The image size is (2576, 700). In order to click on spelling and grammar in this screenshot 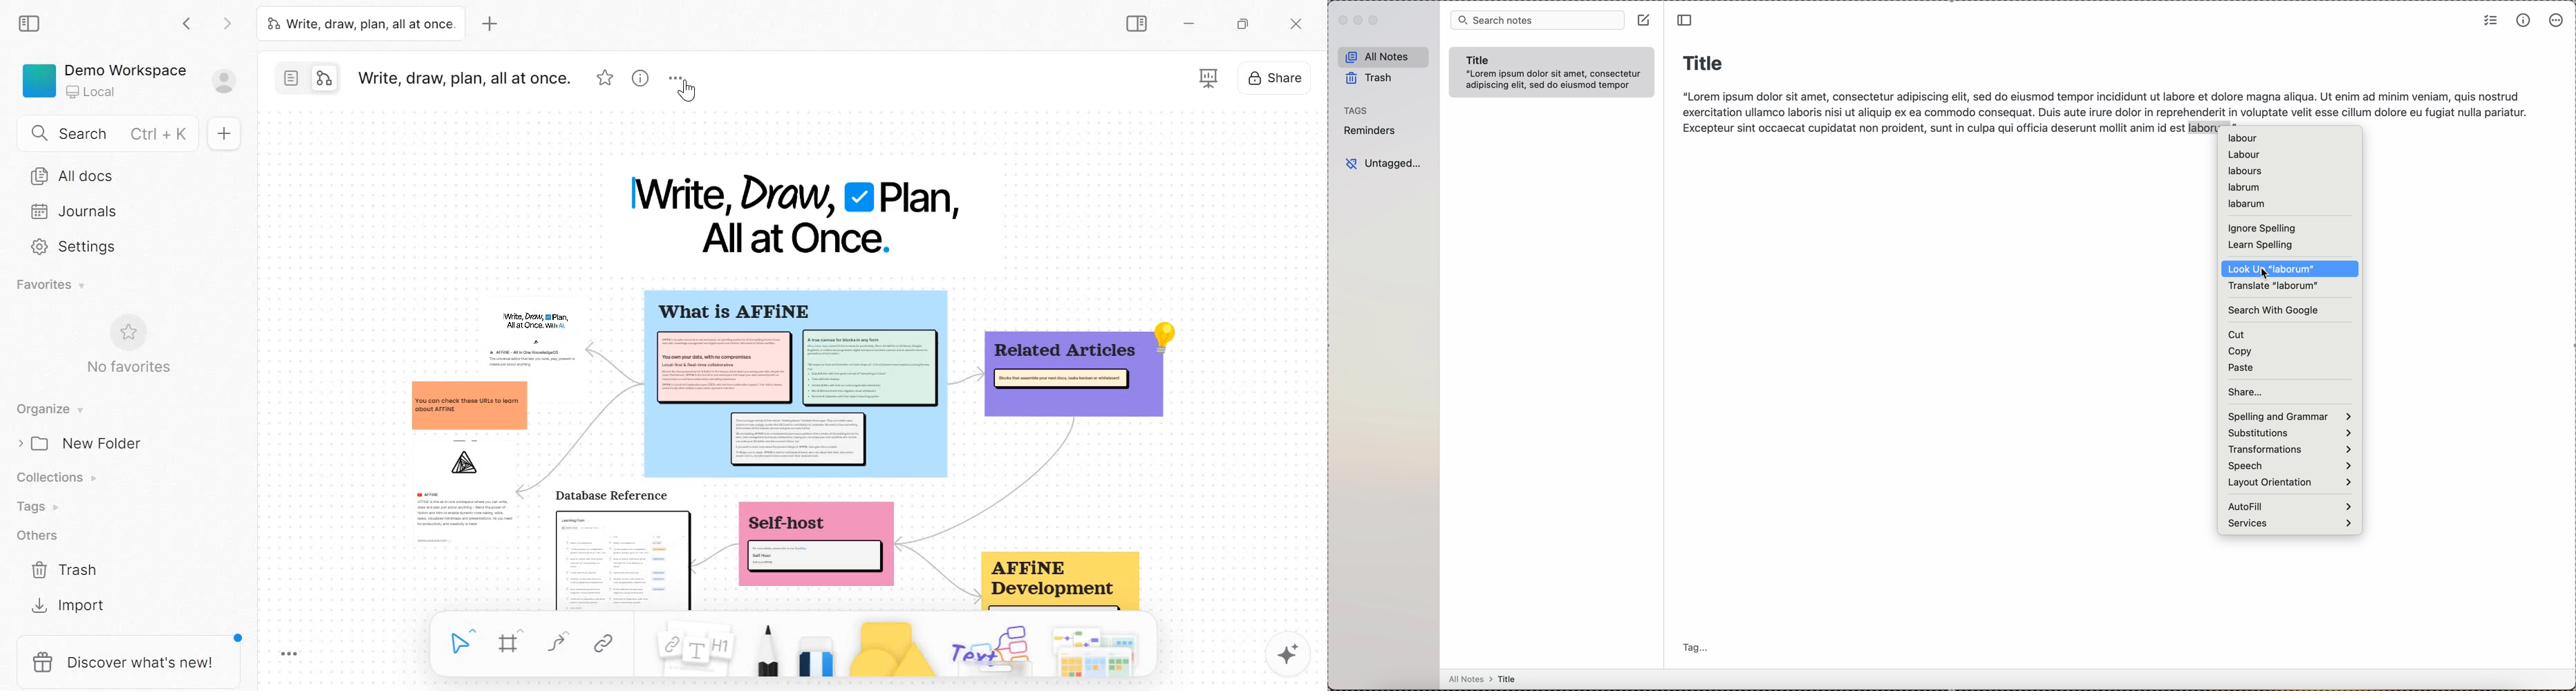, I will do `click(2291, 417)`.